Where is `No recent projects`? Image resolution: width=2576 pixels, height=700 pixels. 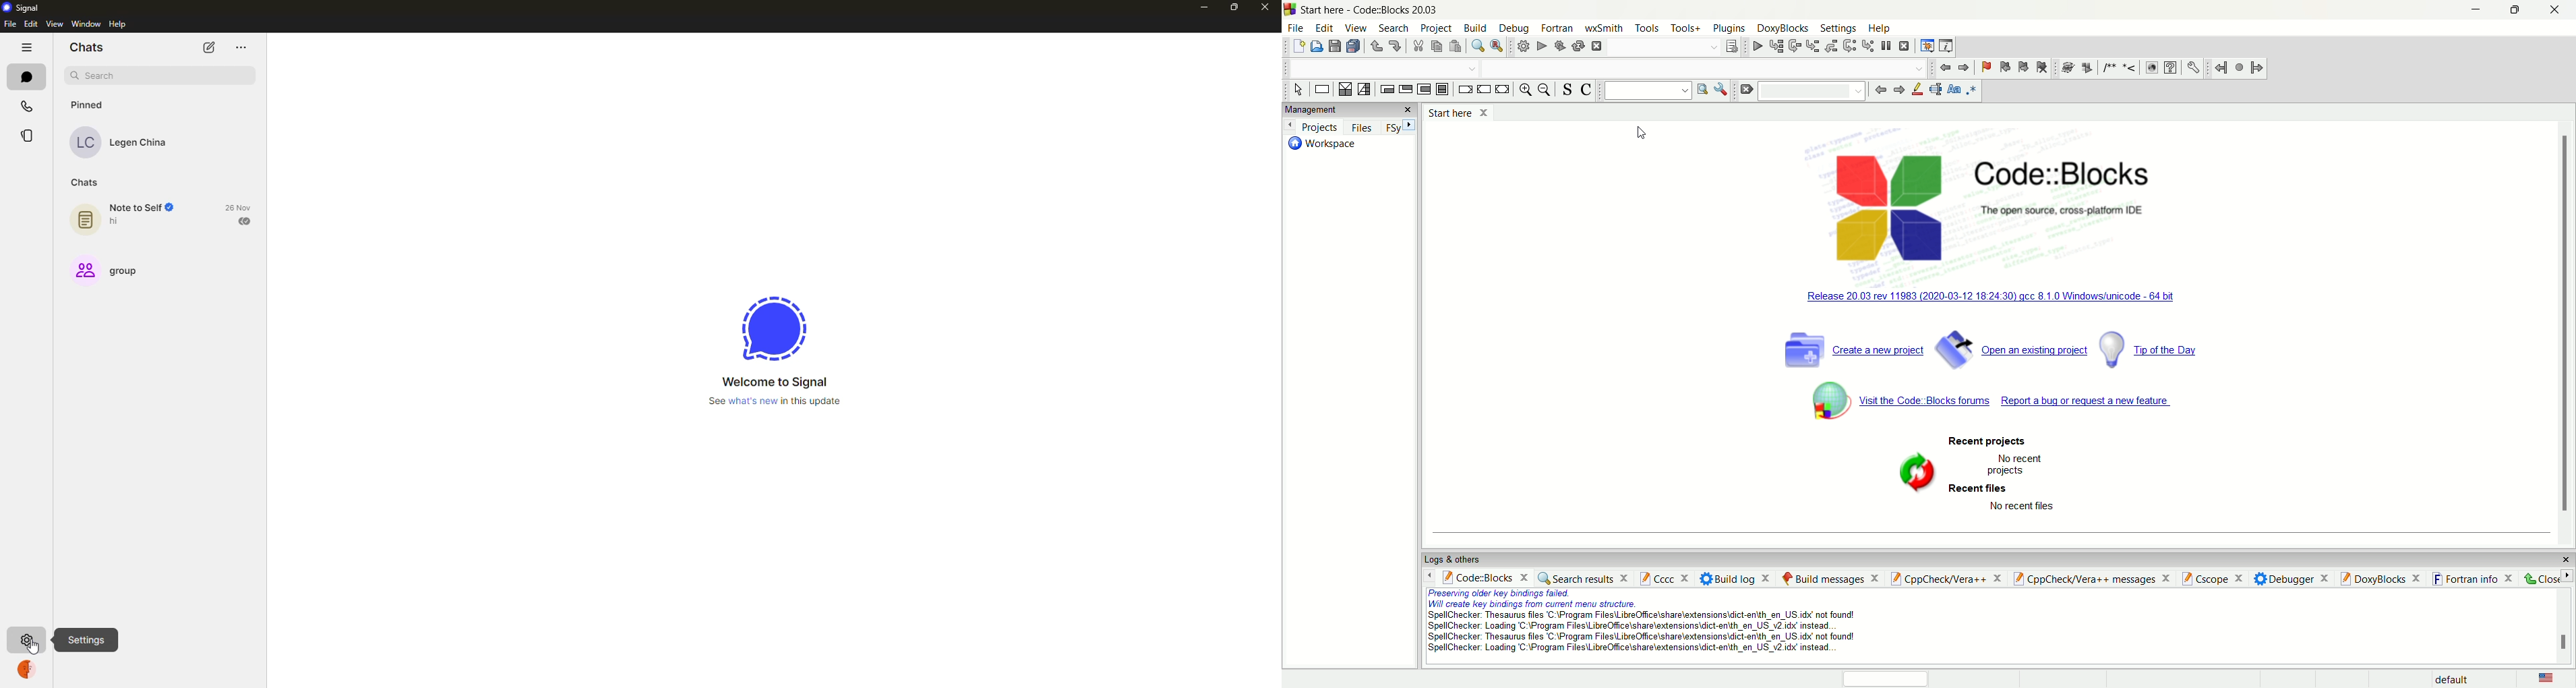 No recent projects is located at coordinates (2012, 466).